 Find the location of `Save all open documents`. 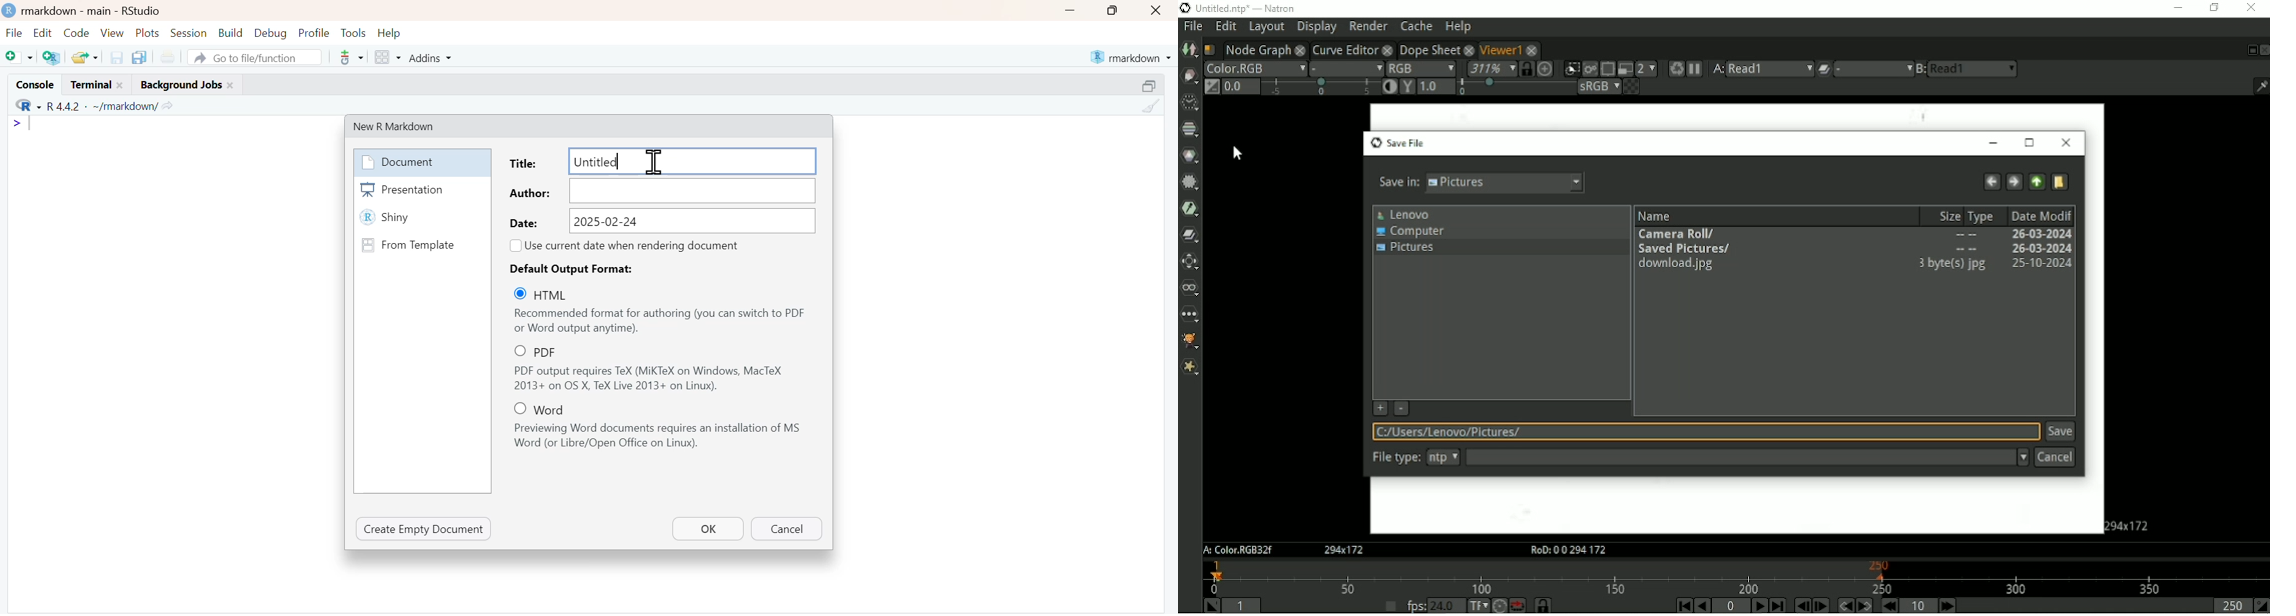

Save all open documents is located at coordinates (141, 58).